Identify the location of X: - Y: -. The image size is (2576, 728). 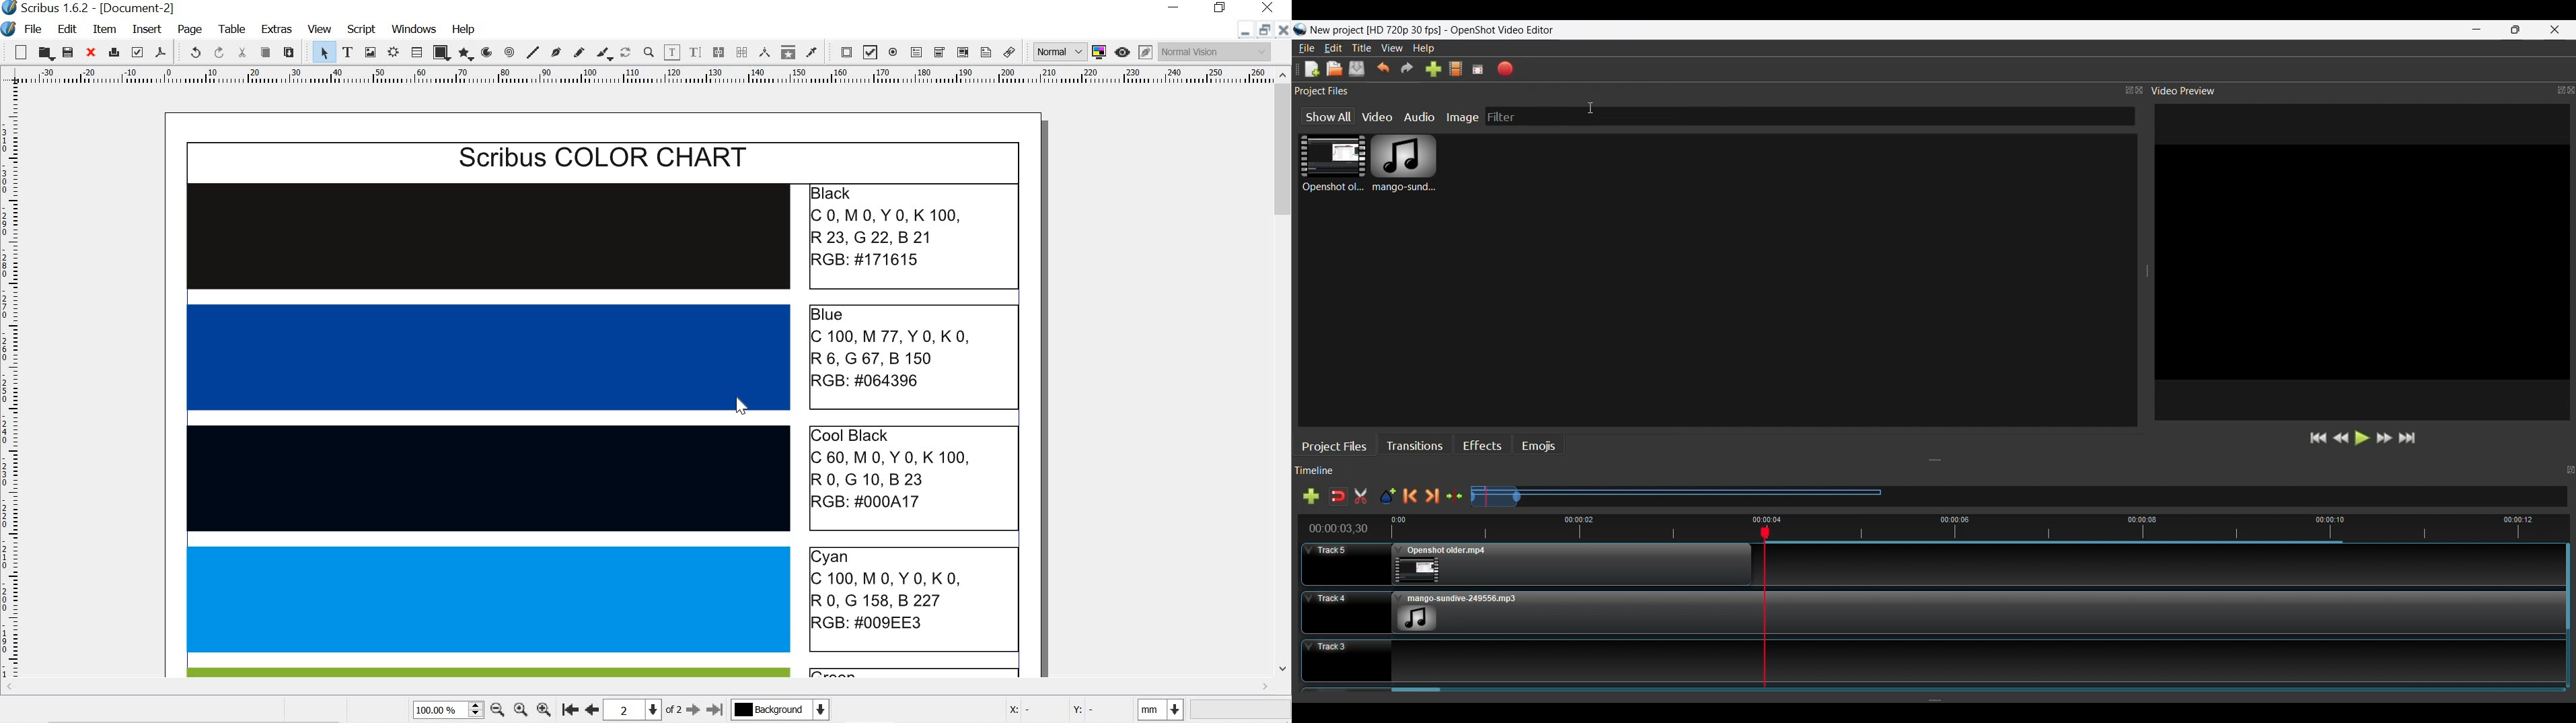
(1062, 710).